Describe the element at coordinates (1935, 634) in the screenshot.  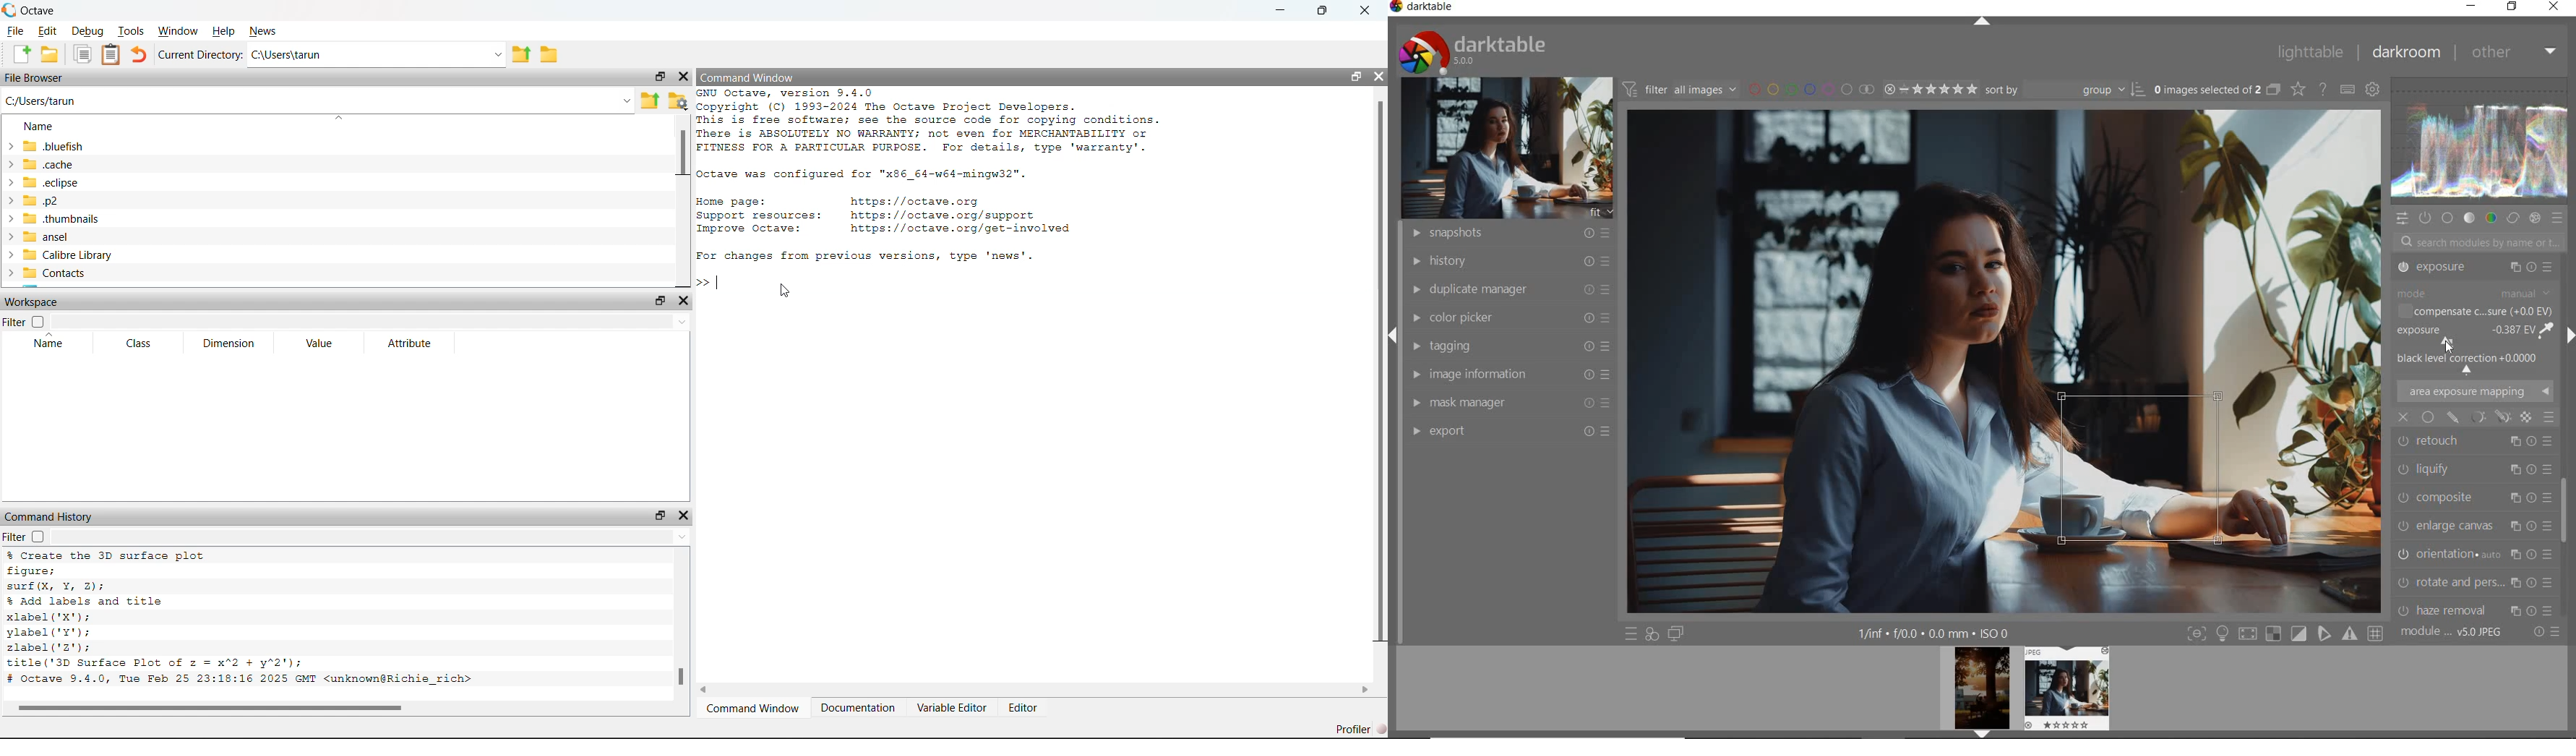
I see `OTHER INTERFACE DETAILS` at that location.